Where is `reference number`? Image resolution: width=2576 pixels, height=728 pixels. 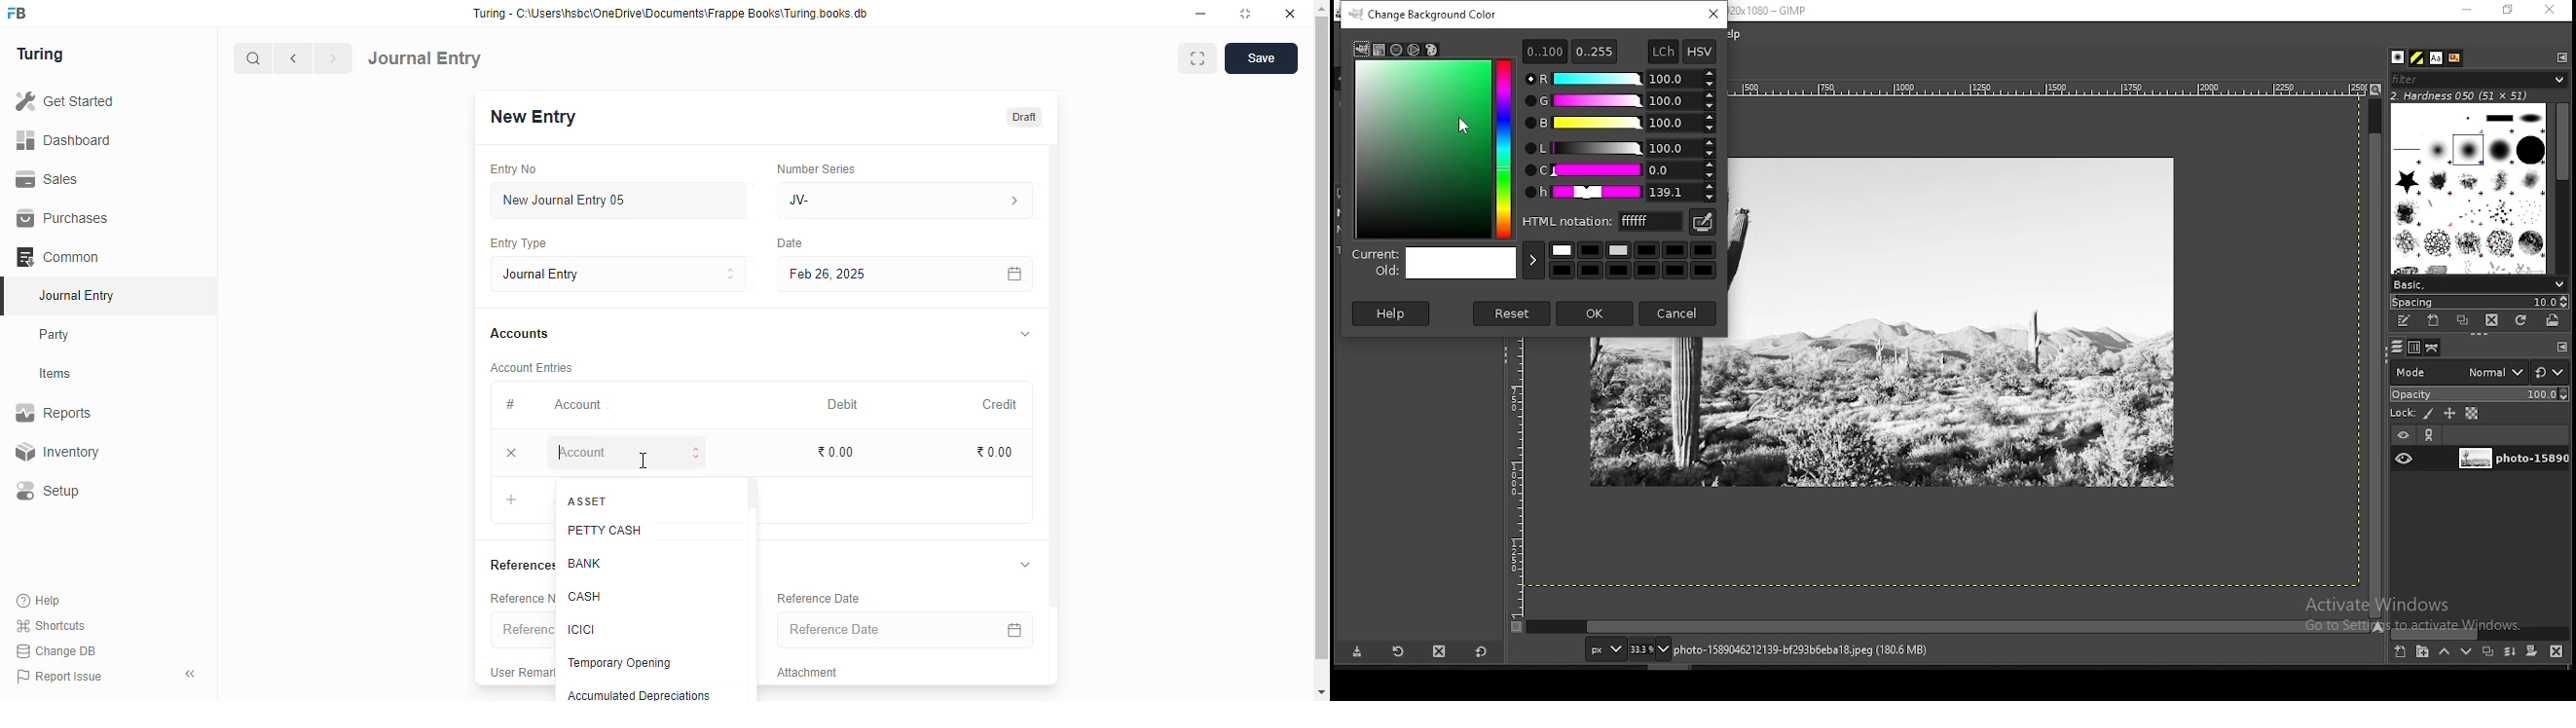 reference number is located at coordinates (522, 630).